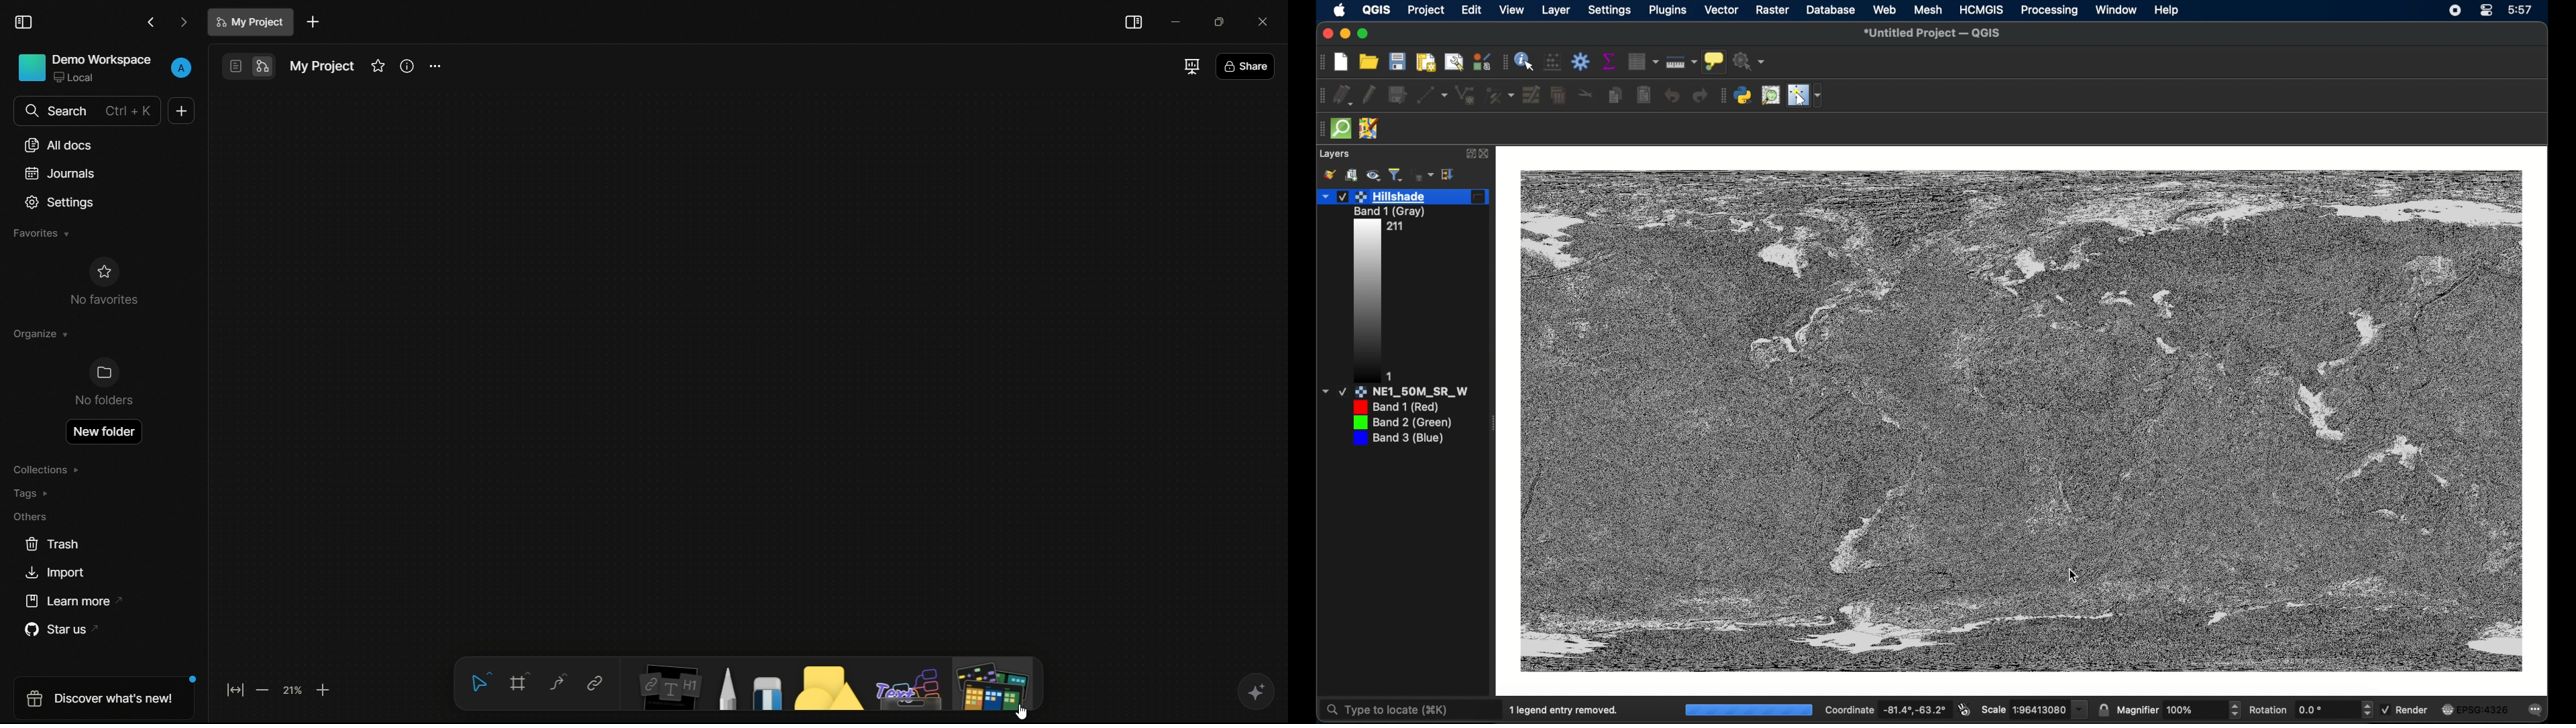 Image resolution: width=2576 pixels, height=728 pixels. I want to click on learn more, so click(66, 601).